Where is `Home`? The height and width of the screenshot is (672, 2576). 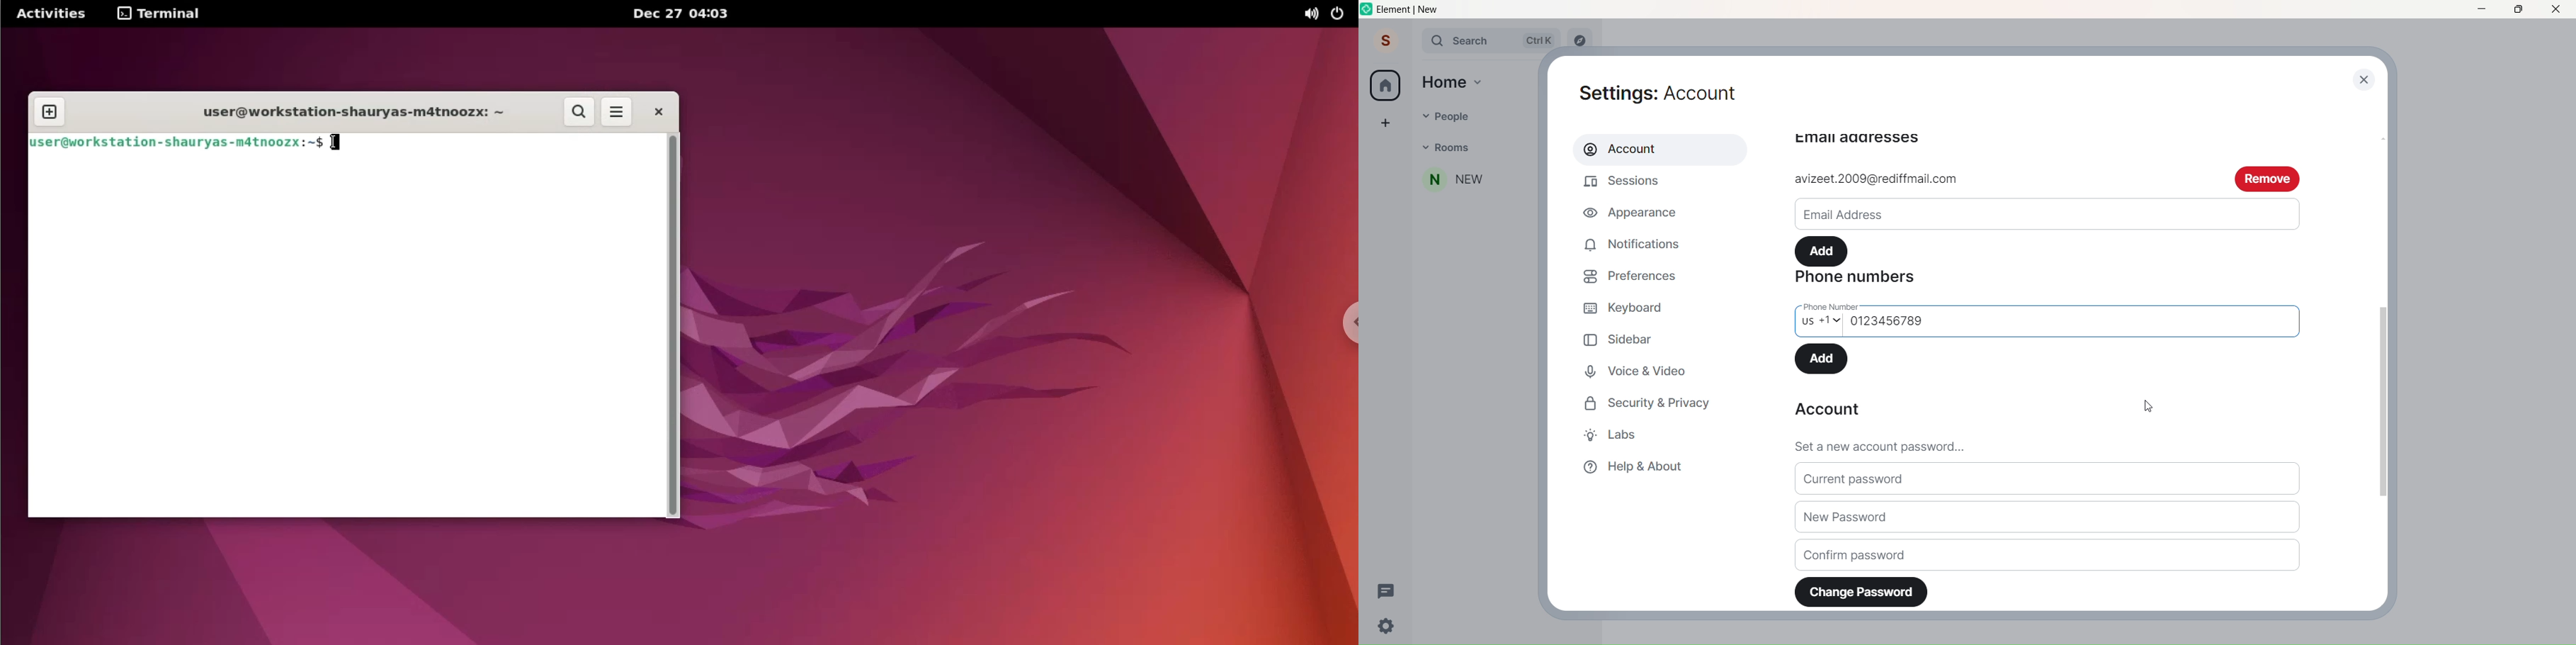
Home is located at coordinates (1445, 81).